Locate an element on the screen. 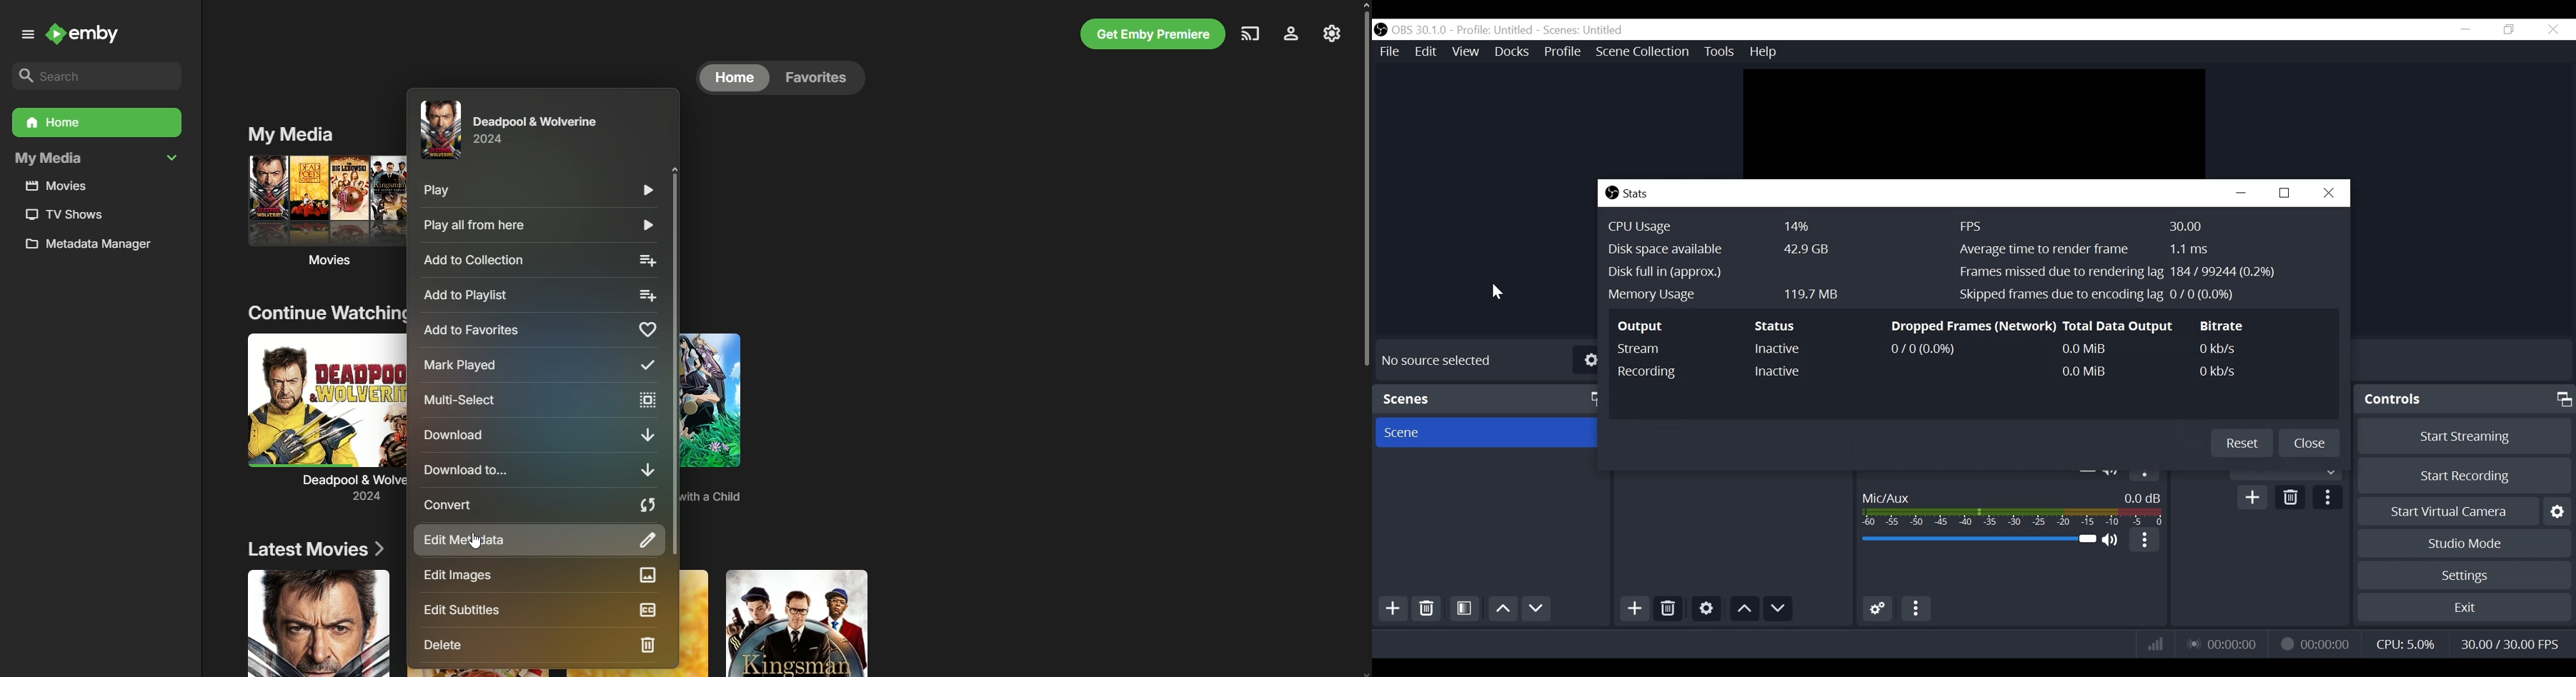 Image resolution: width=2576 pixels, height=700 pixels. Reset is located at coordinates (2242, 444).